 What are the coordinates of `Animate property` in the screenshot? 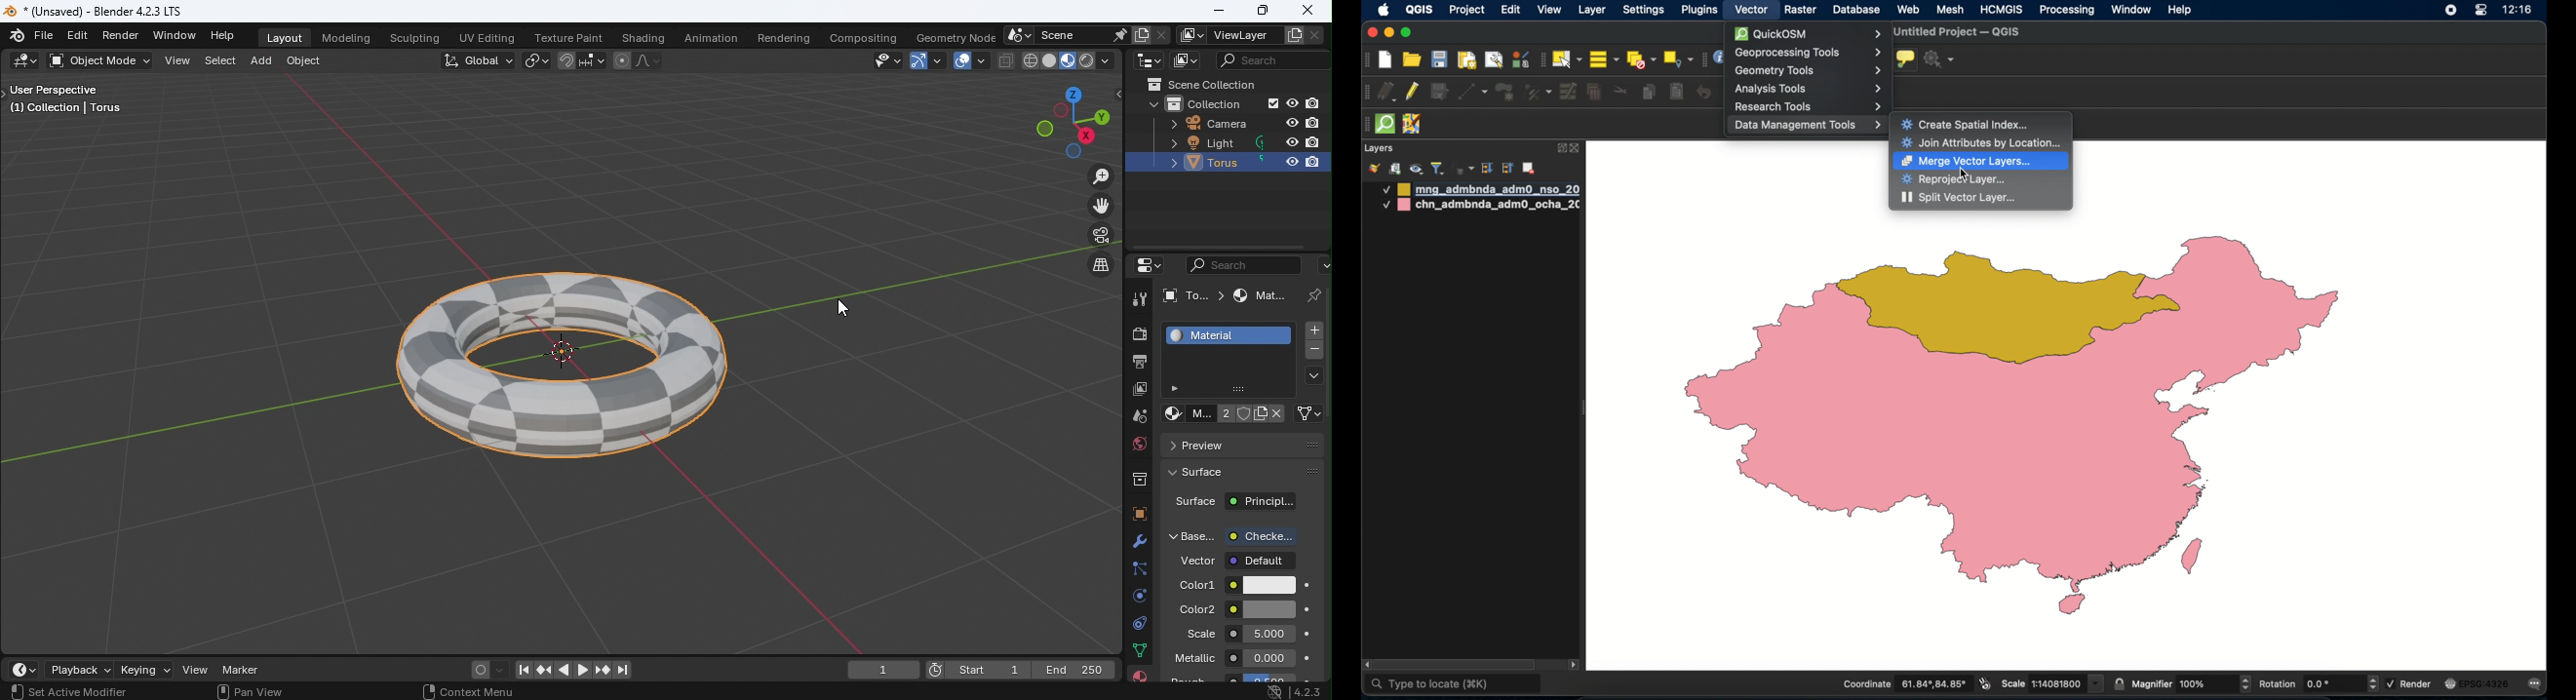 It's located at (1306, 586).